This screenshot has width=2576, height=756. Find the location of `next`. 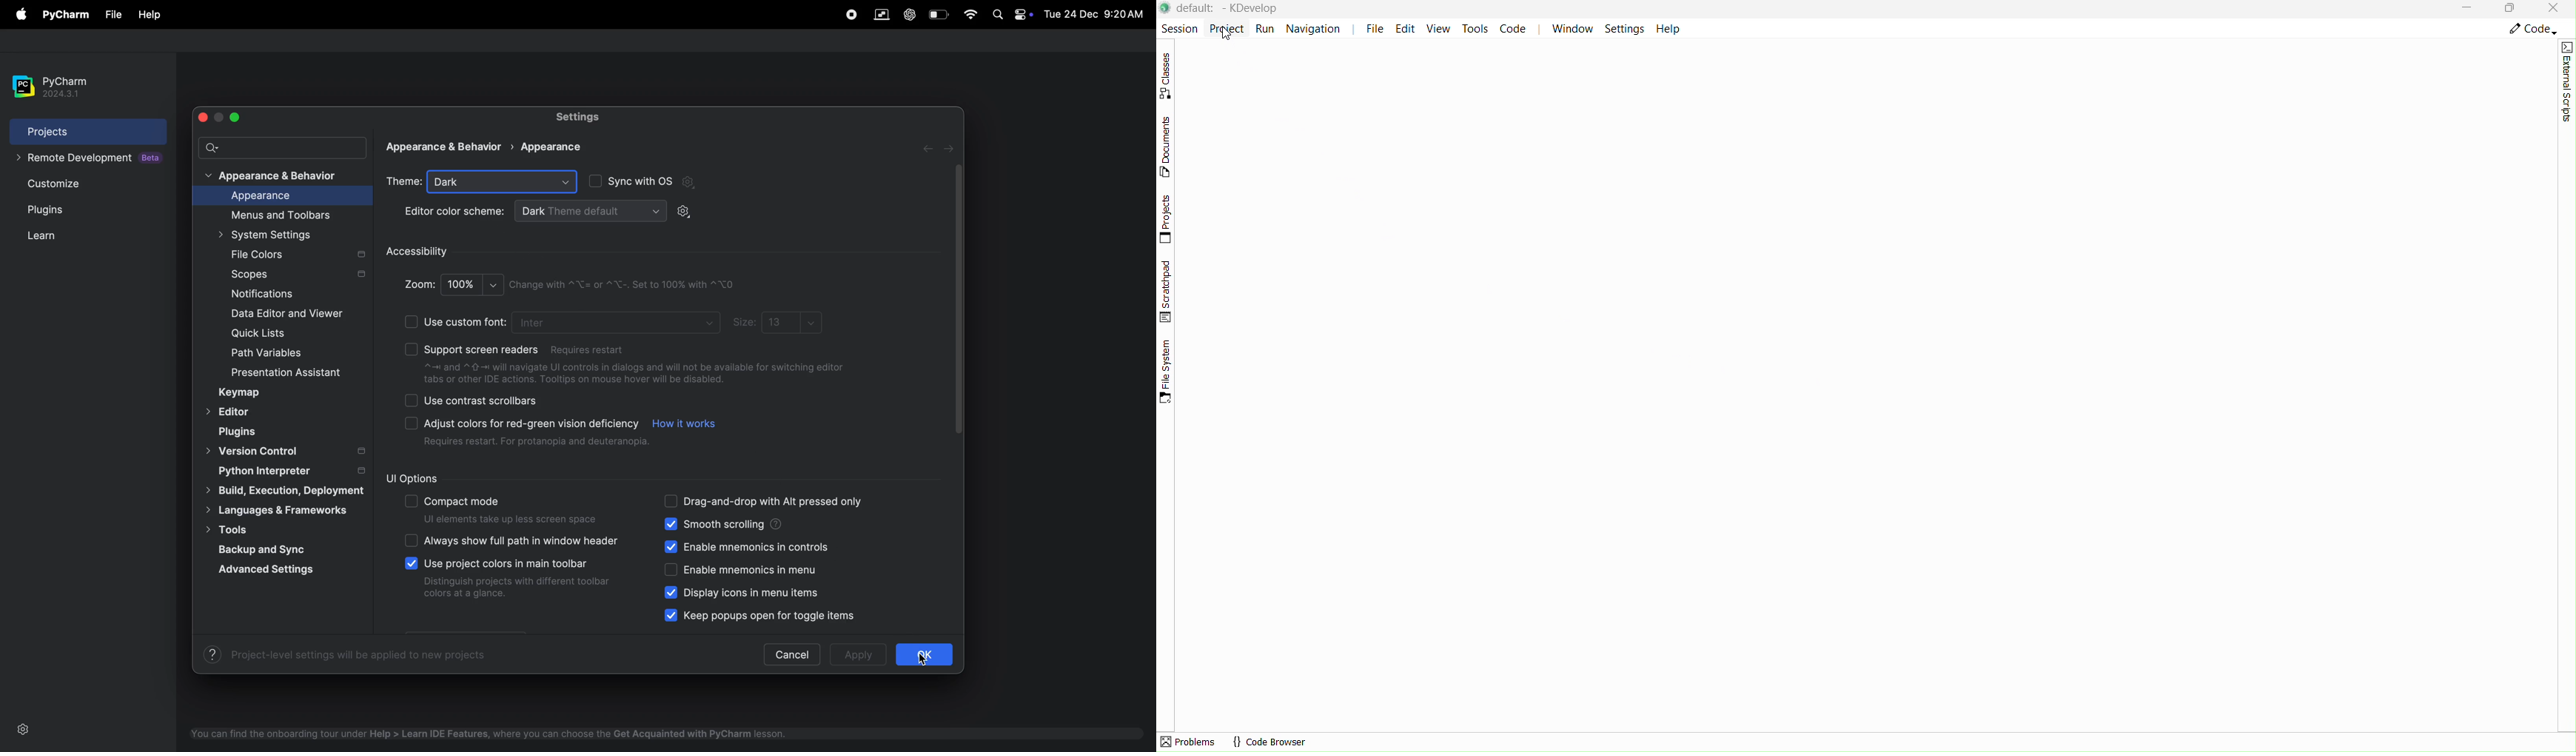

next is located at coordinates (951, 148).